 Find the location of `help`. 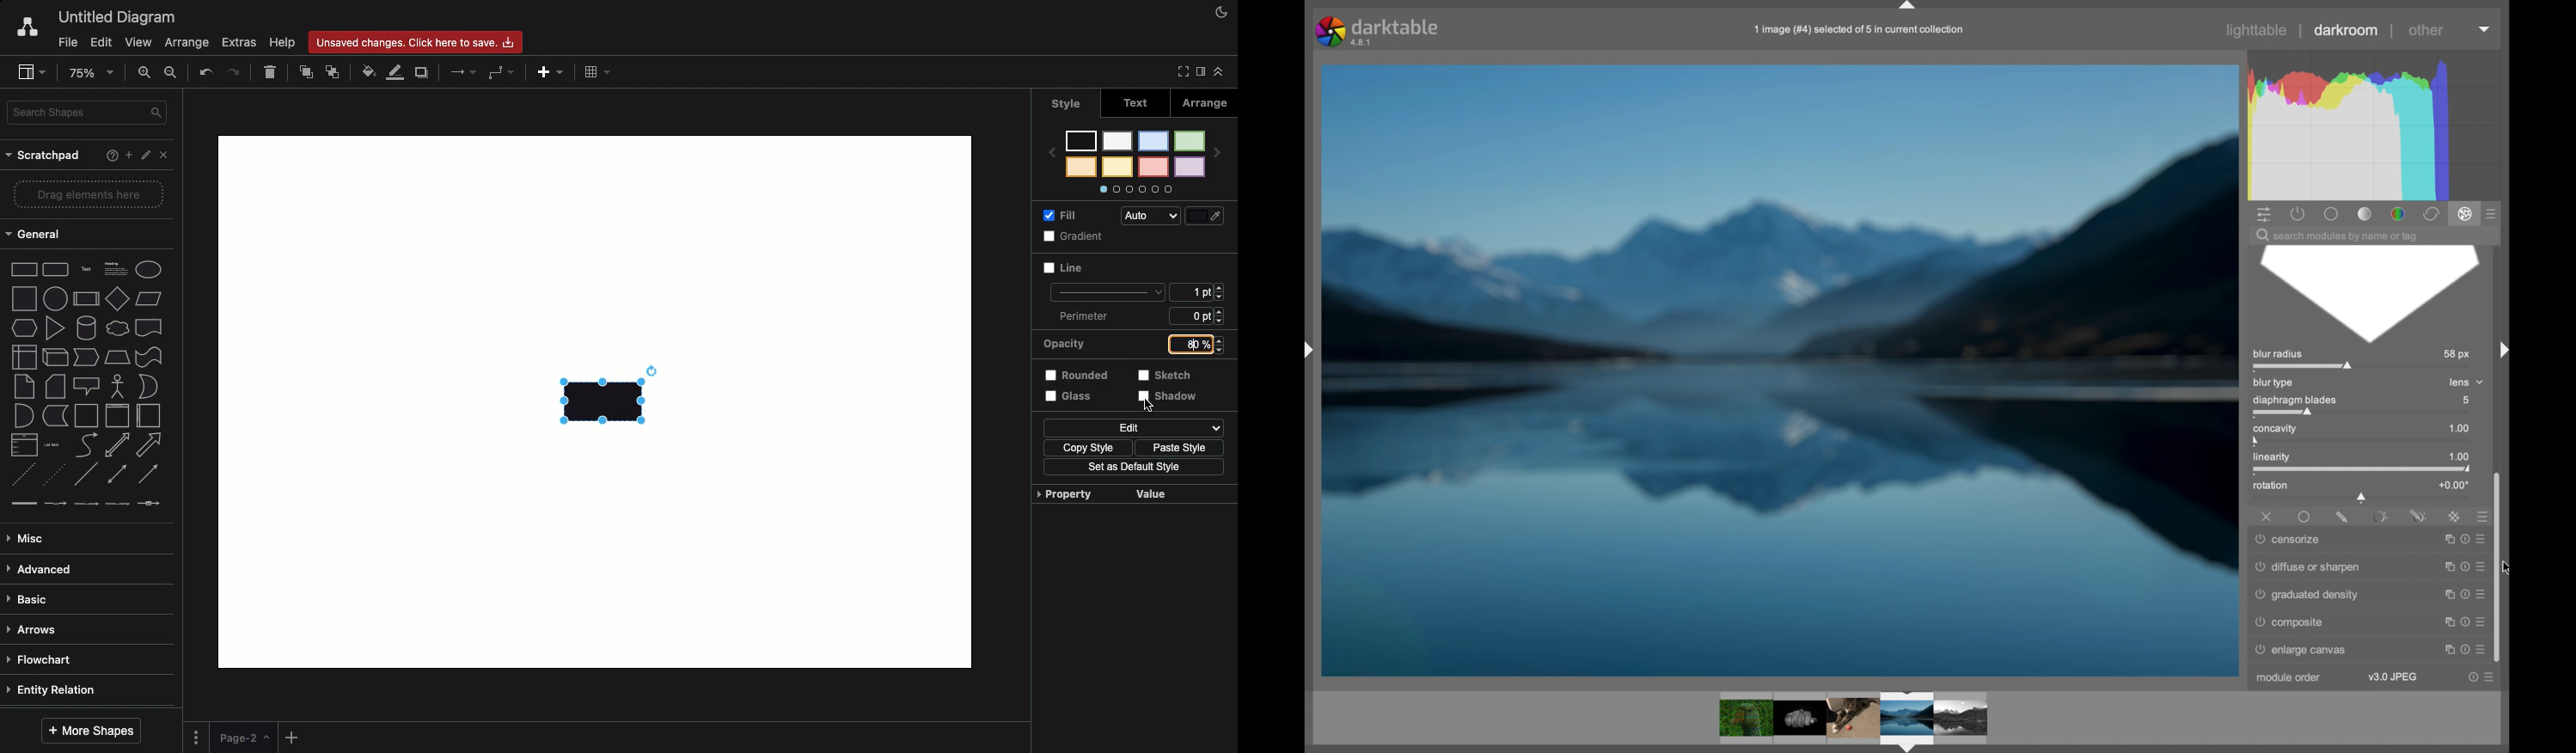

help is located at coordinates (2463, 564).